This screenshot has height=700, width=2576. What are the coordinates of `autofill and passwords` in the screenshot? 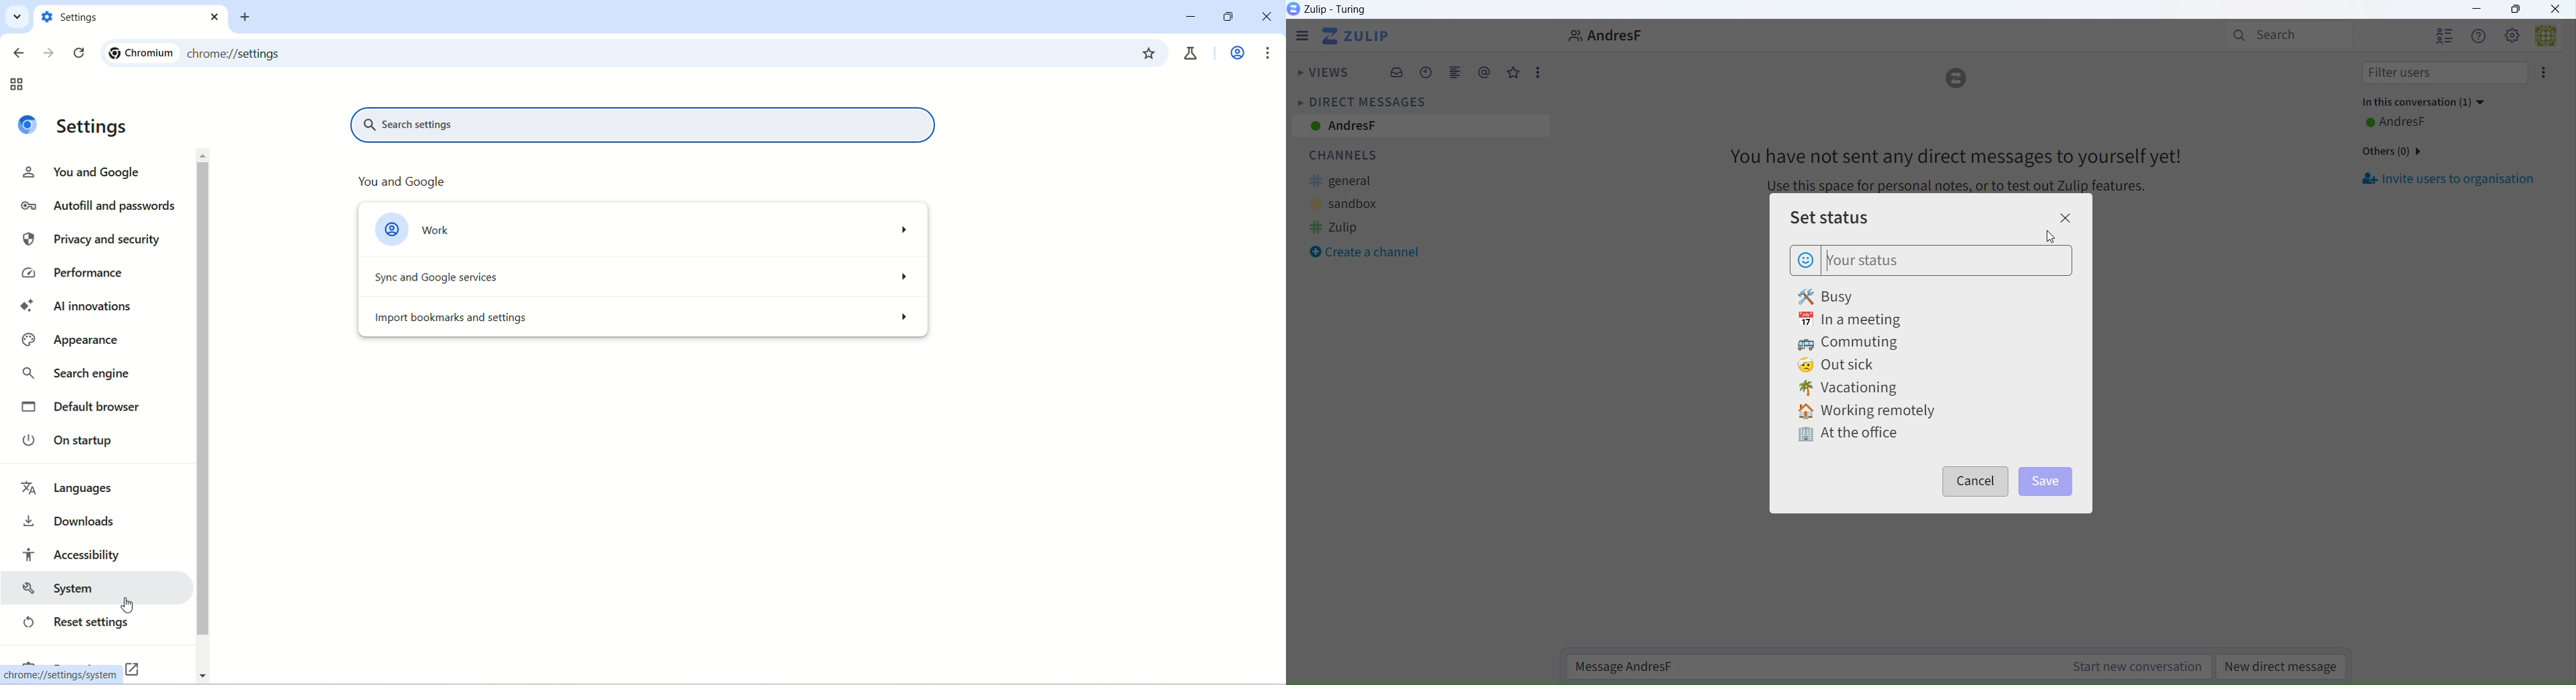 It's located at (98, 206).